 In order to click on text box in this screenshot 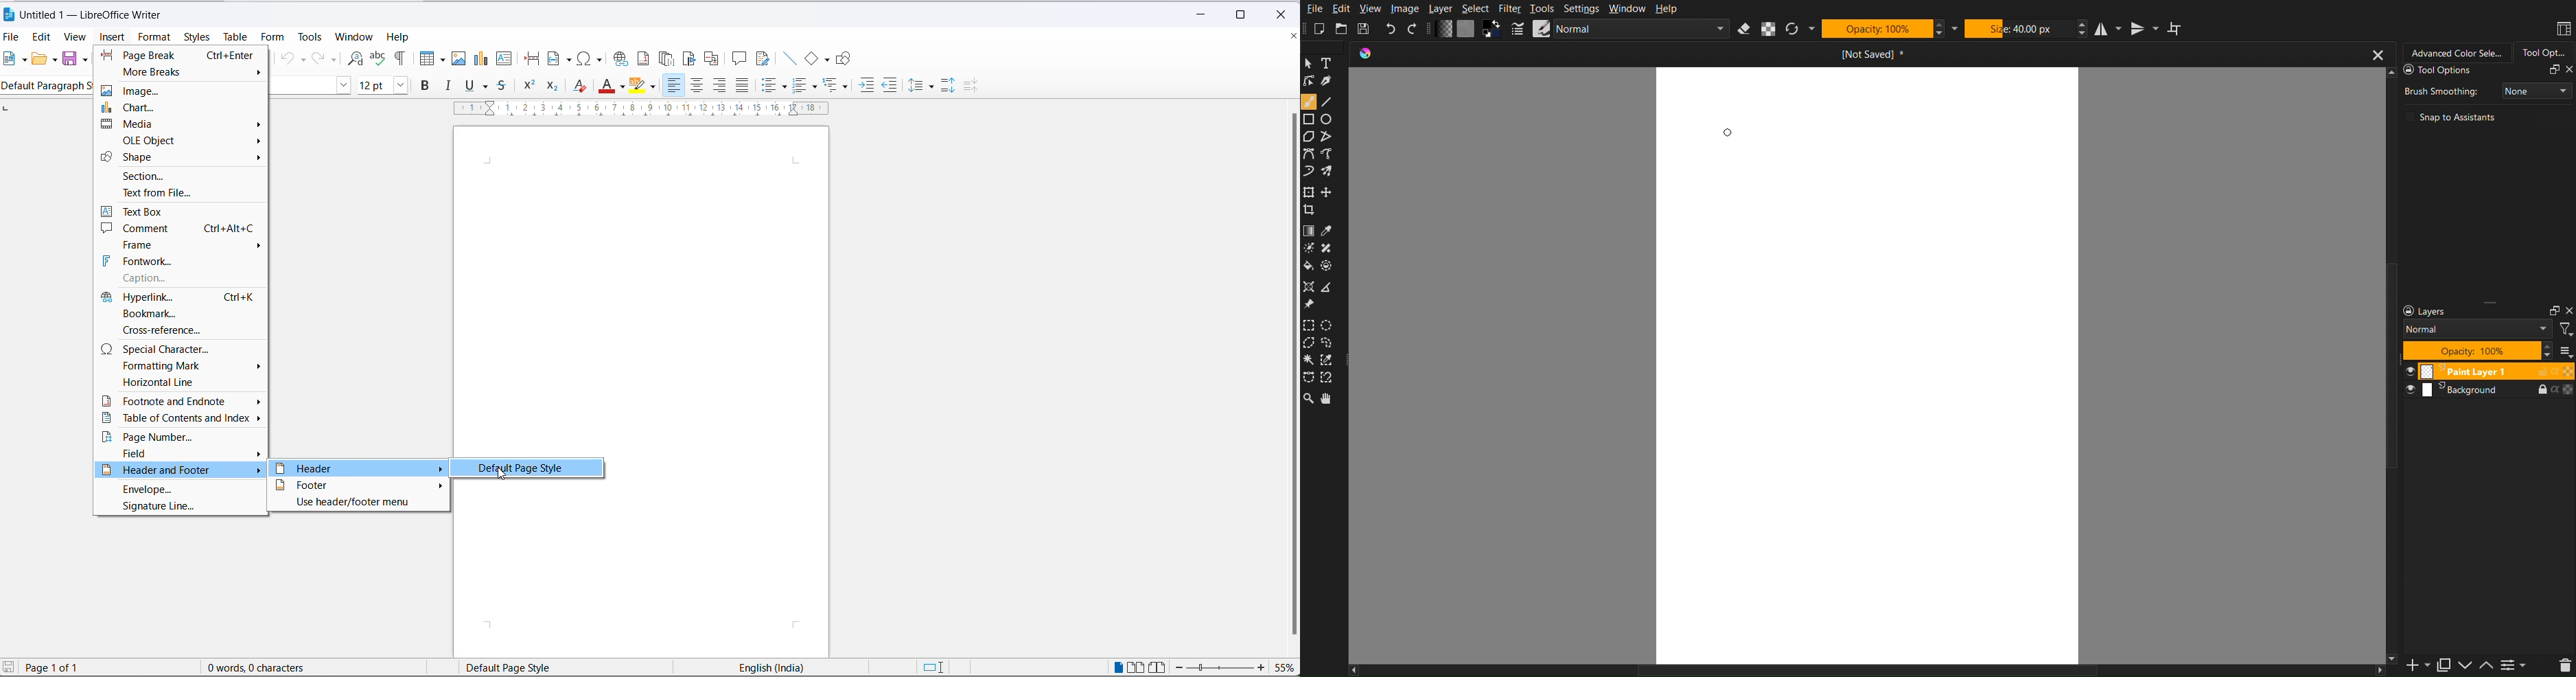, I will do `click(184, 210)`.